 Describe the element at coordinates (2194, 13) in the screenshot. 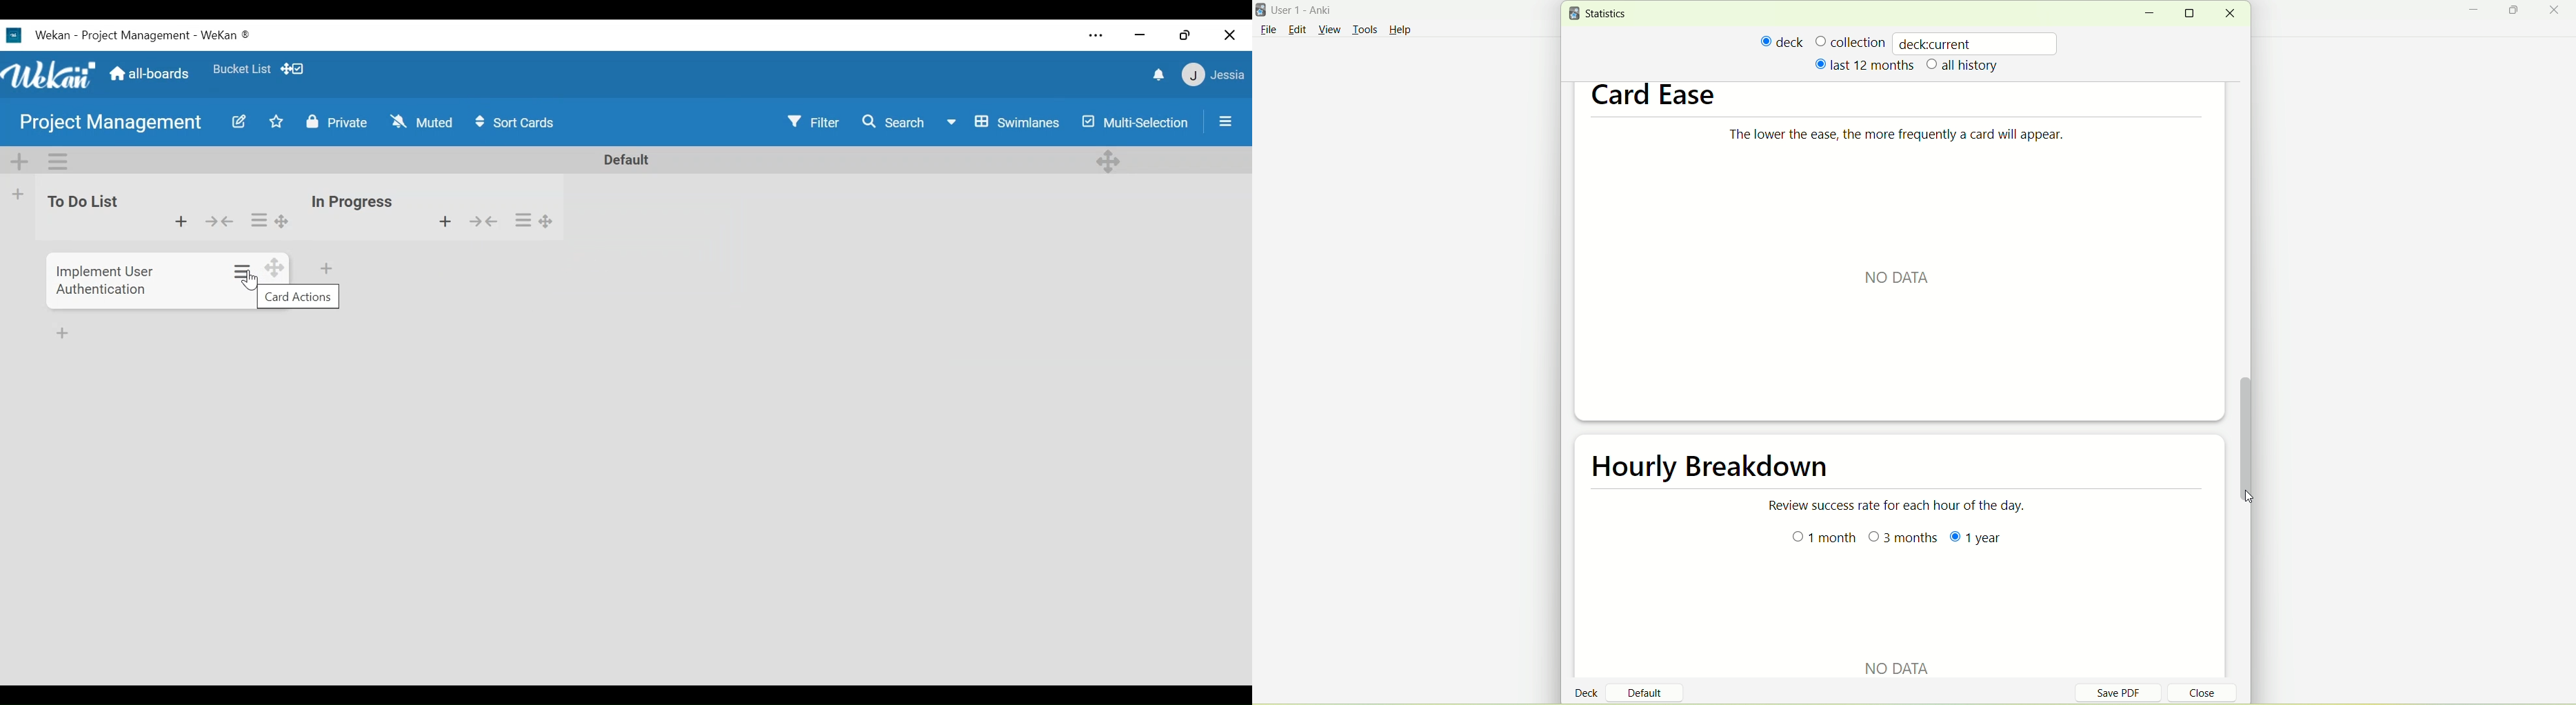

I see `maximize` at that location.